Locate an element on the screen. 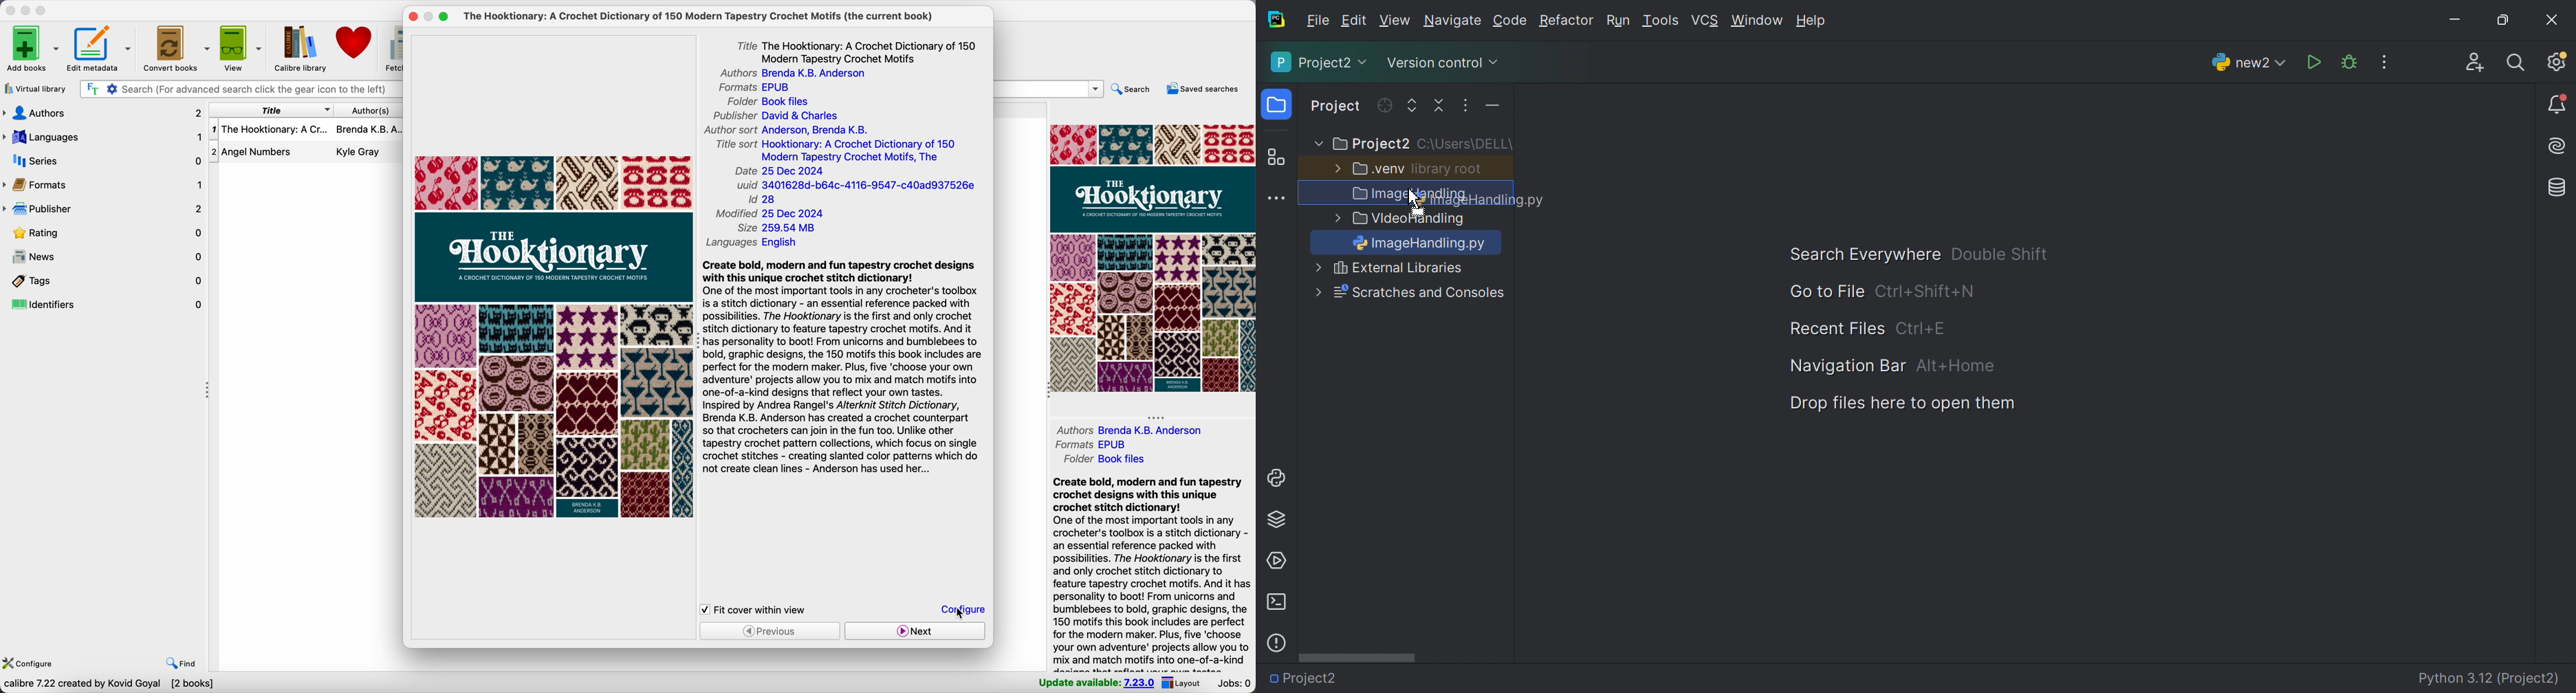 The height and width of the screenshot is (700, 2576). cursor is located at coordinates (957, 612).